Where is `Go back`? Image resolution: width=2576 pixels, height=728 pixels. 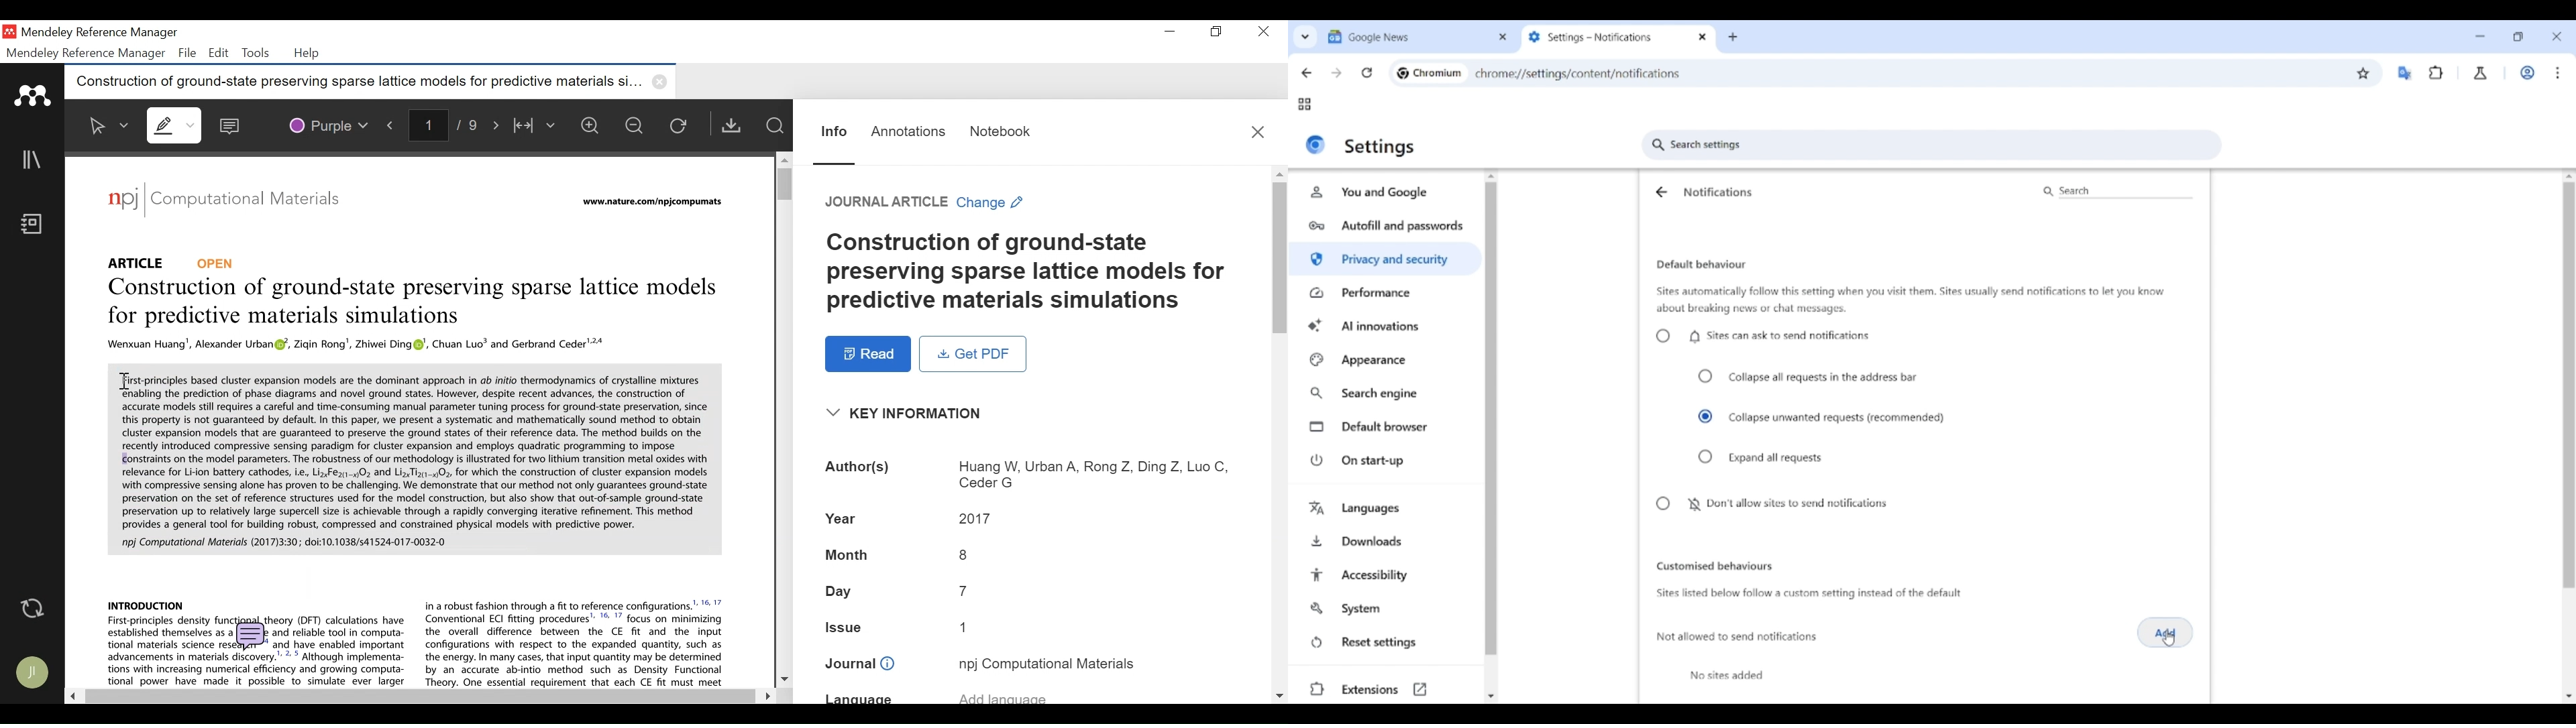 Go back is located at coordinates (1306, 73).